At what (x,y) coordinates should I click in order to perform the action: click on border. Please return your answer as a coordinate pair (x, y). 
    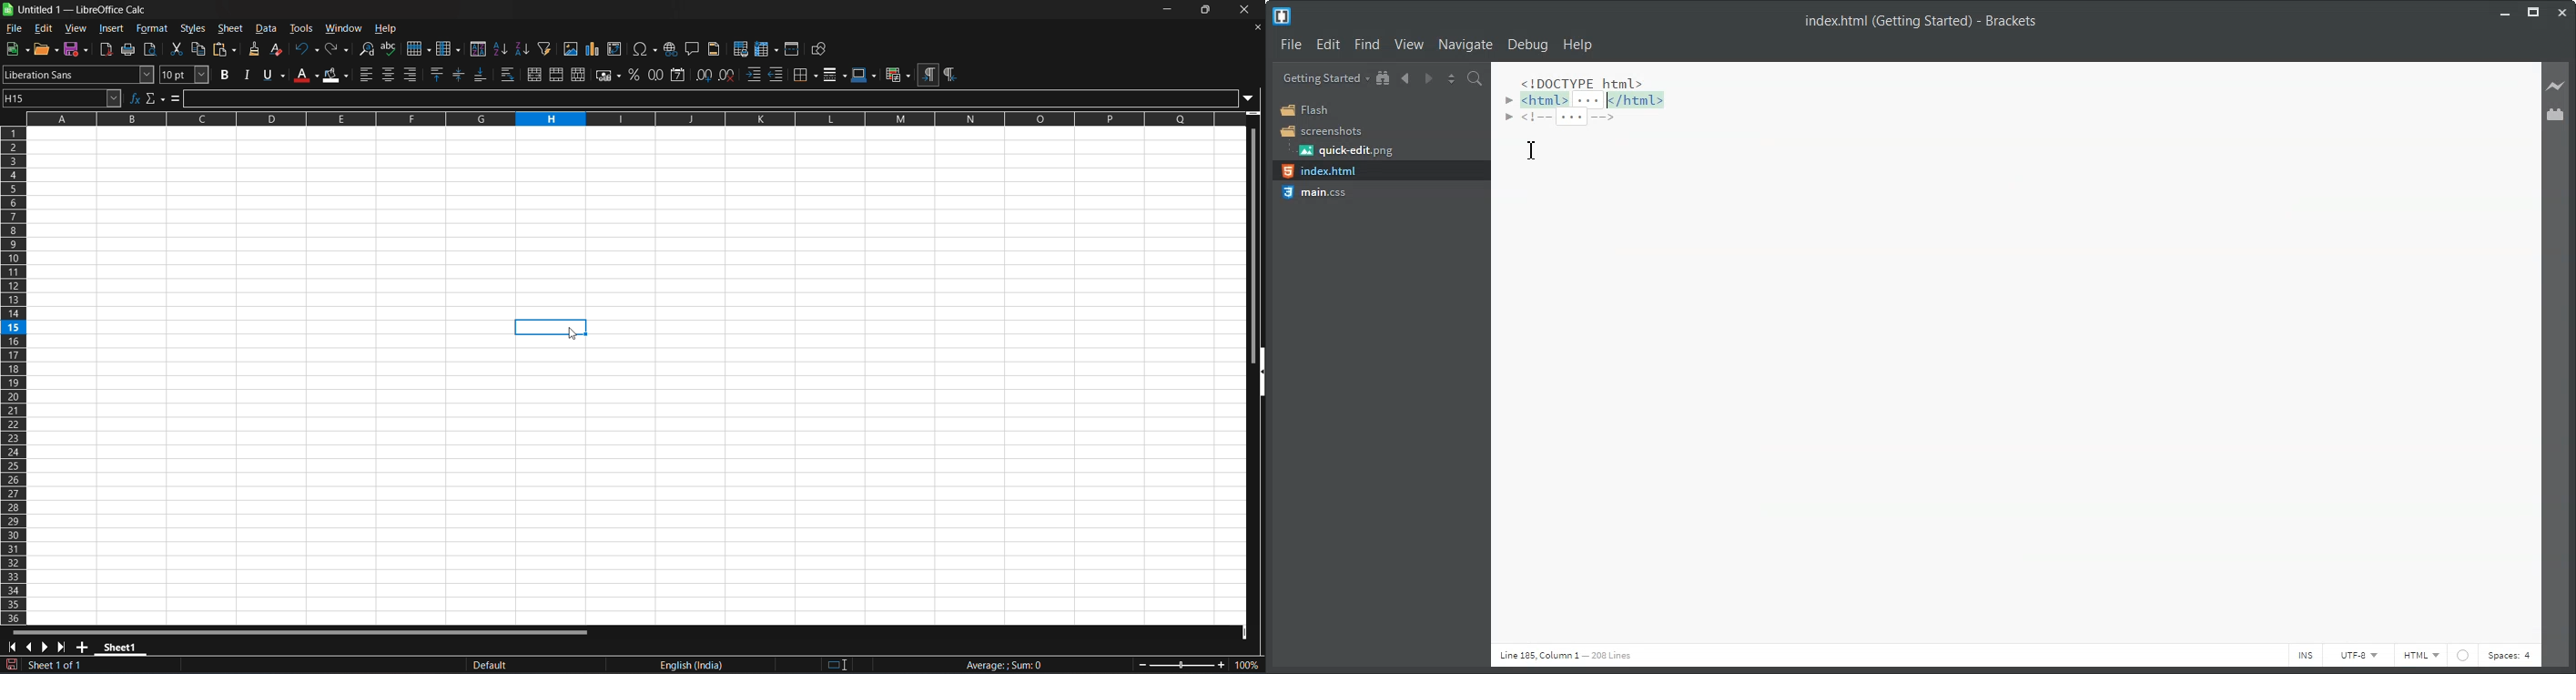
    Looking at the image, I should click on (804, 74).